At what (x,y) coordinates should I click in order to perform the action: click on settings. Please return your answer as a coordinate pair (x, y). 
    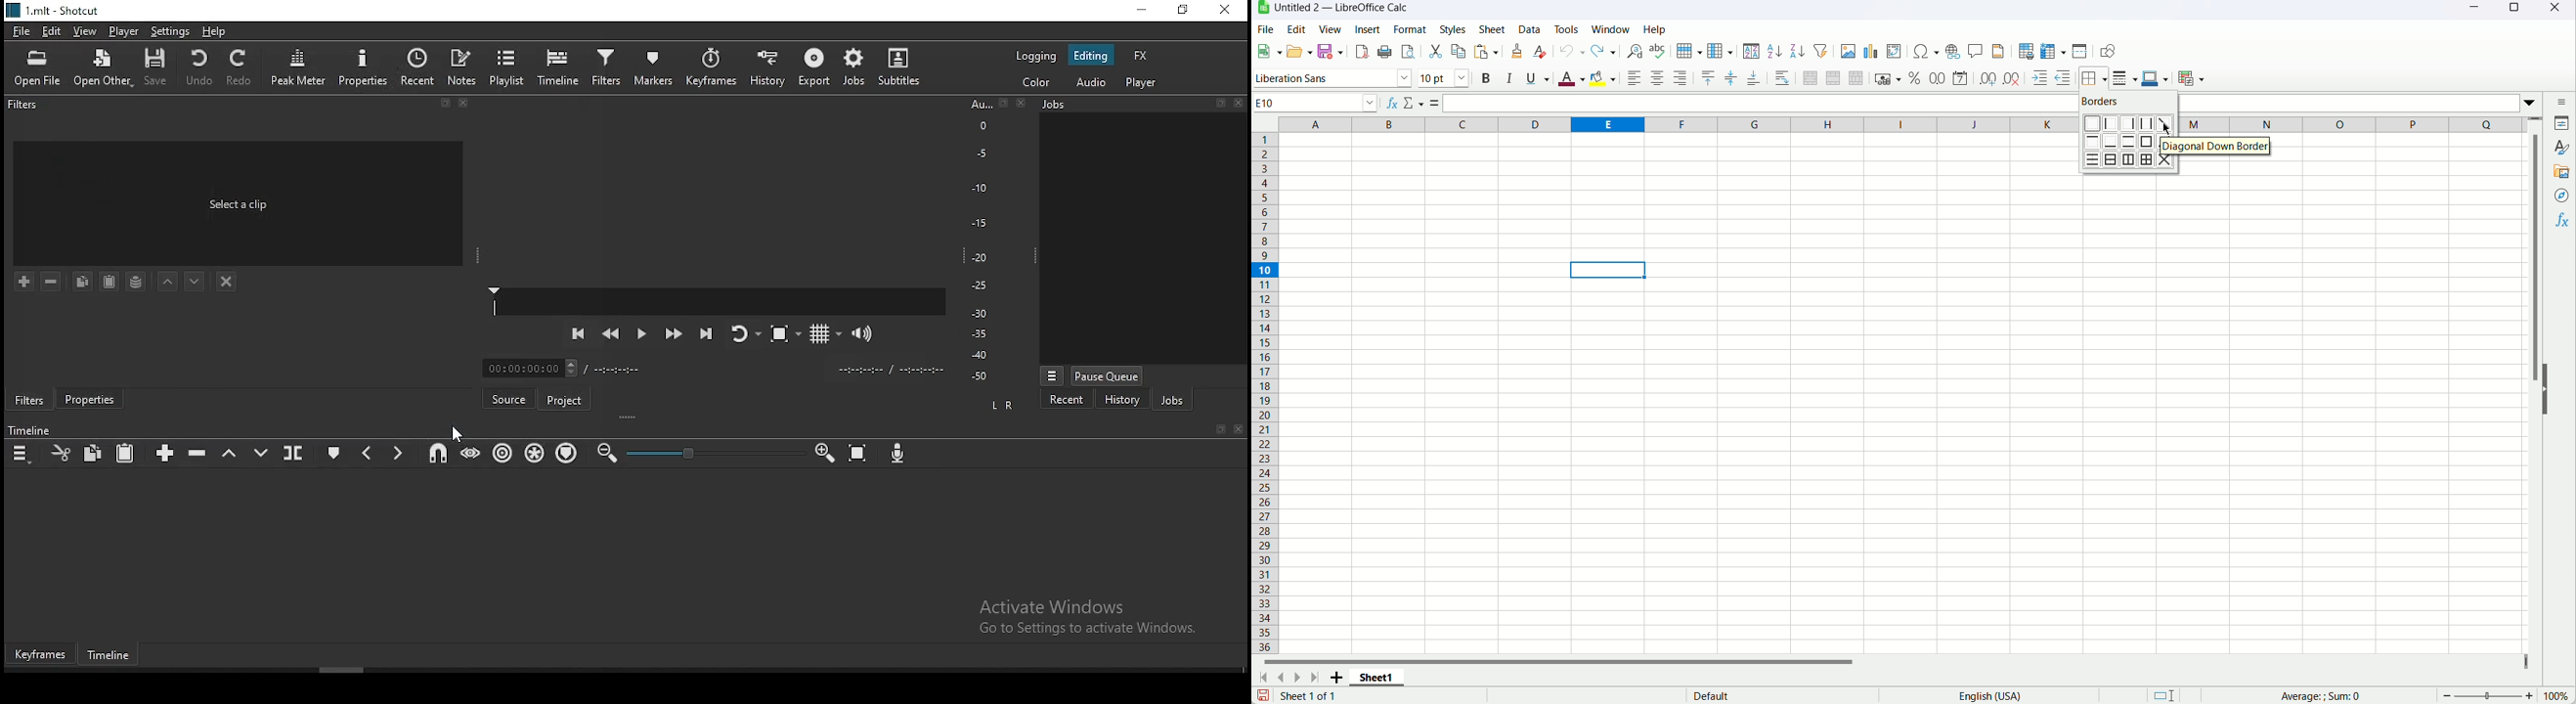
    Looking at the image, I should click on (168, 31).